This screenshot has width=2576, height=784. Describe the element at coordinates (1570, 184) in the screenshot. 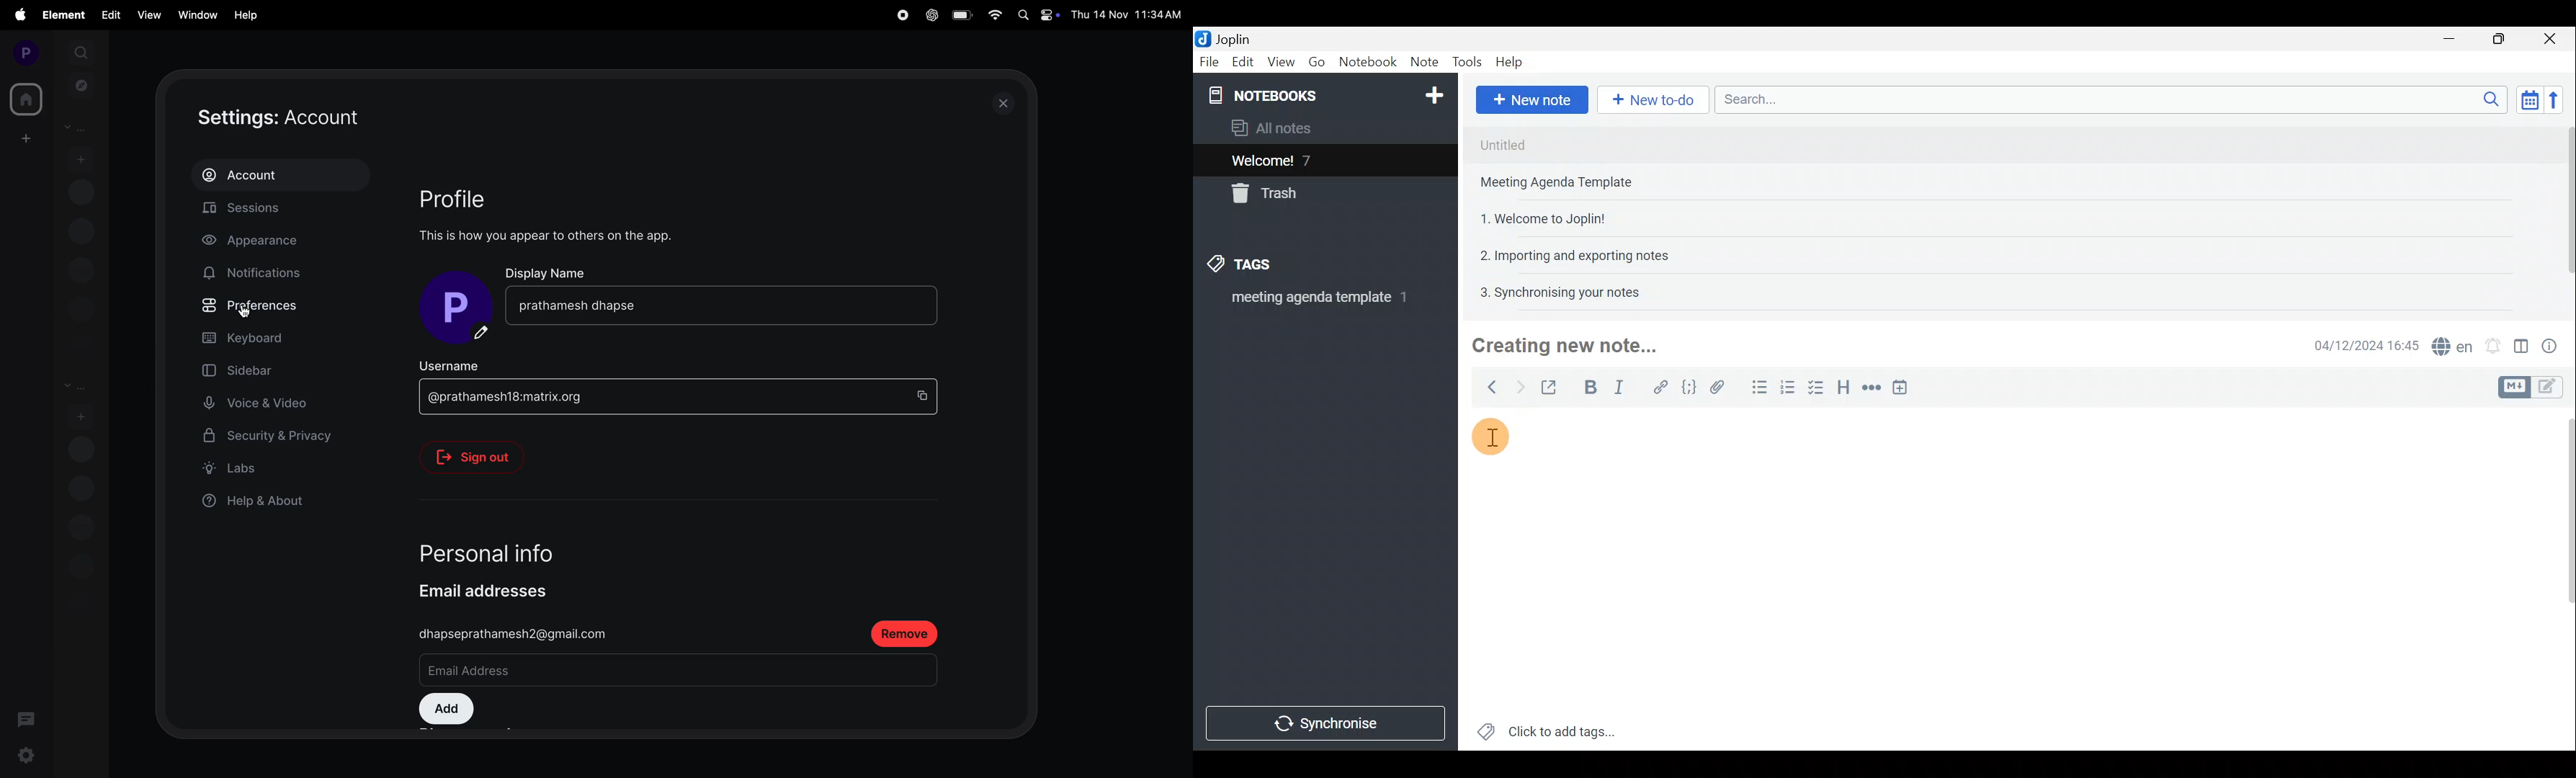

I see `Note 2` at that location.